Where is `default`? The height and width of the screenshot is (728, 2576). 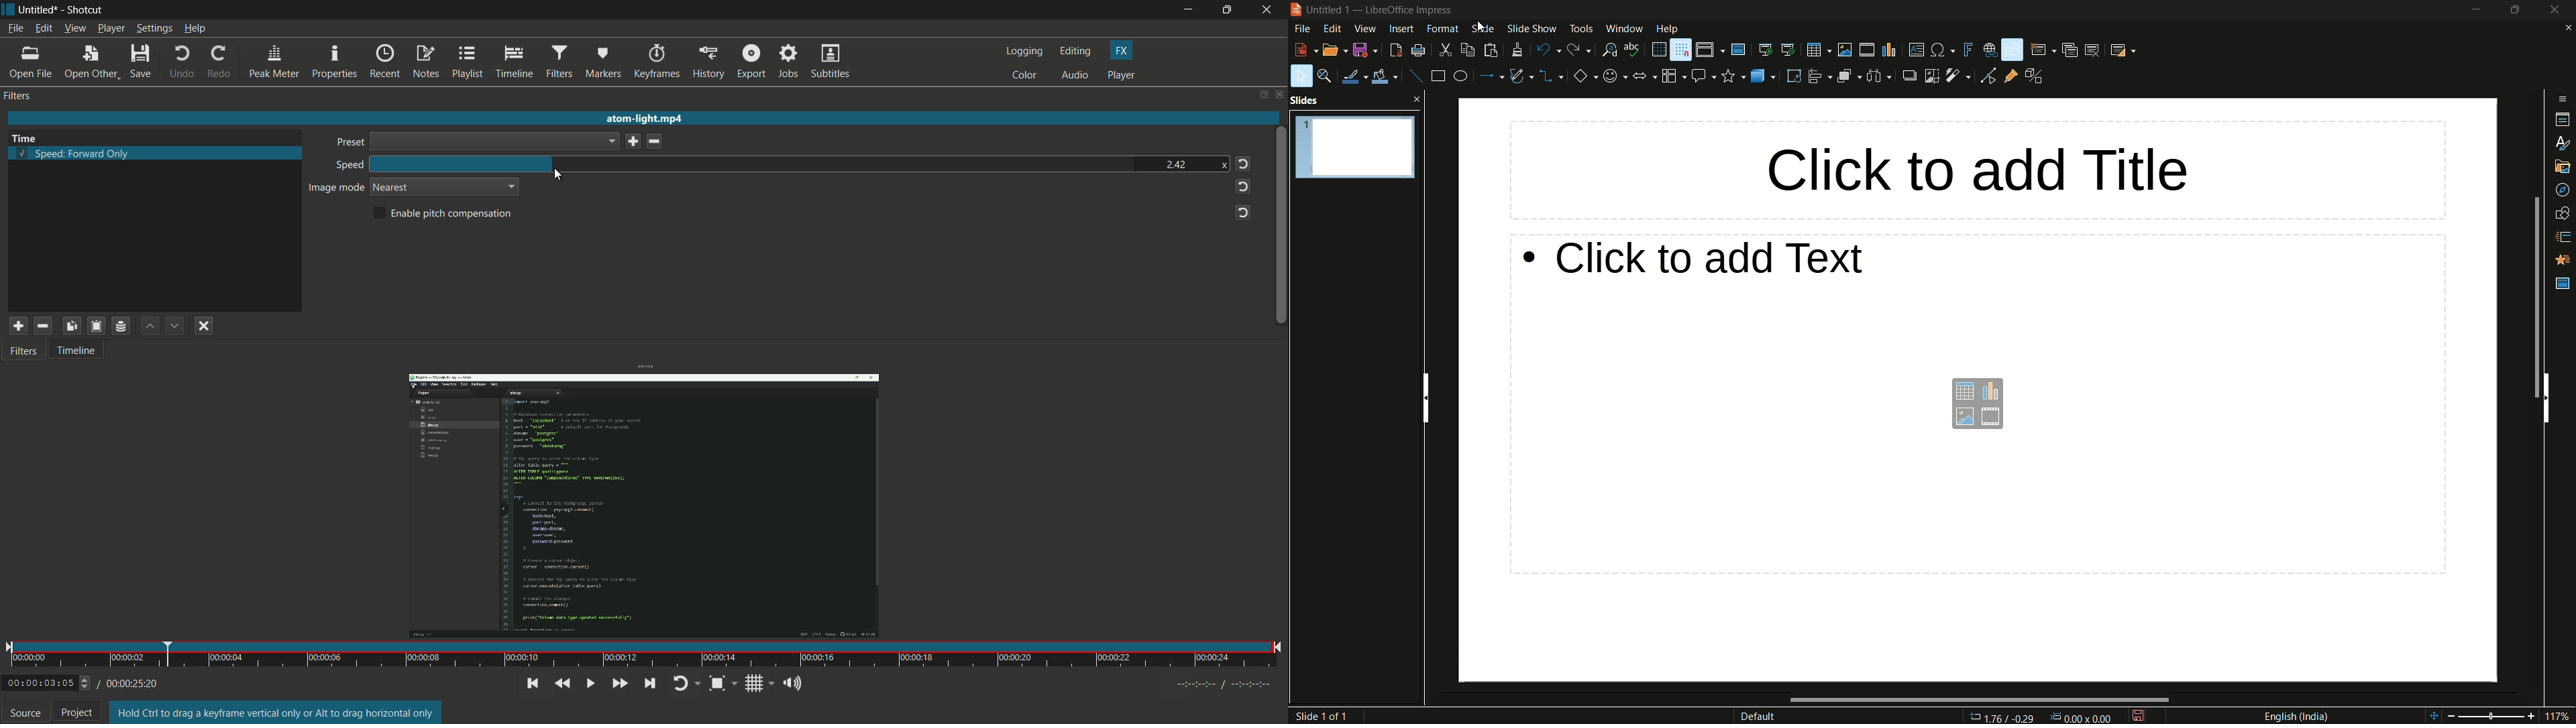 default is located at coordinates (1760, 717).